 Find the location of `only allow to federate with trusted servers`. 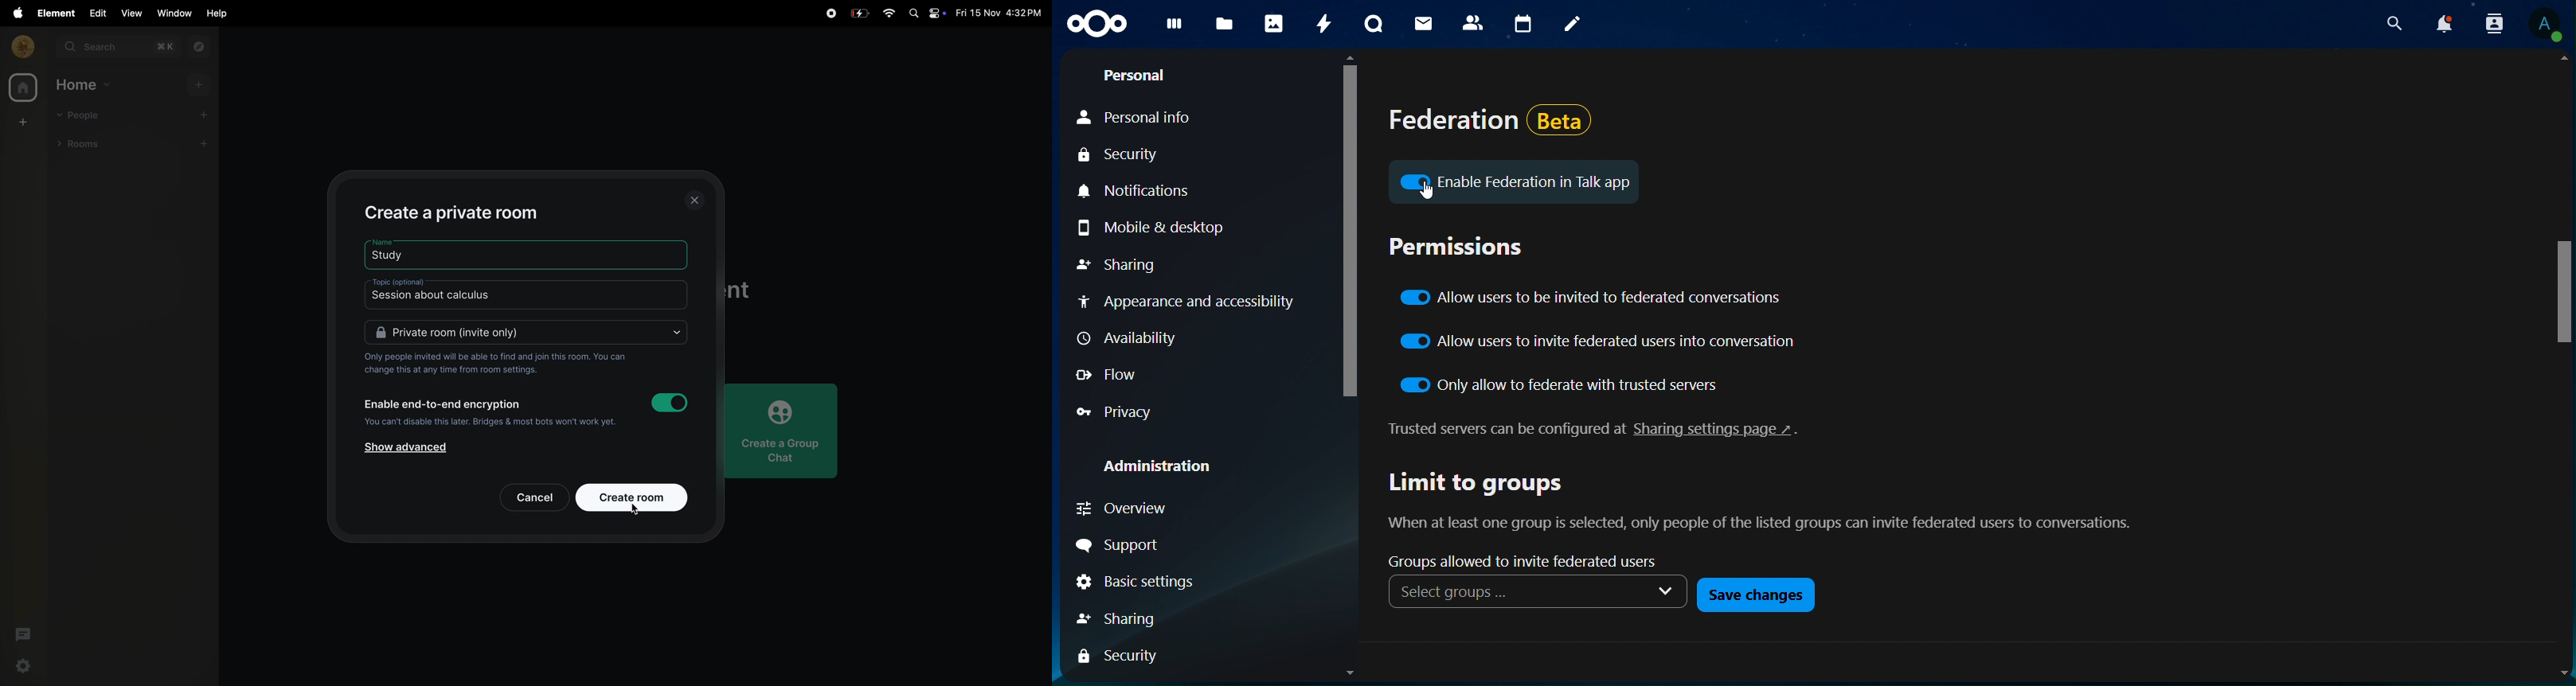

only allow to federate with trusted servers is located at coordinates (1561, 385).